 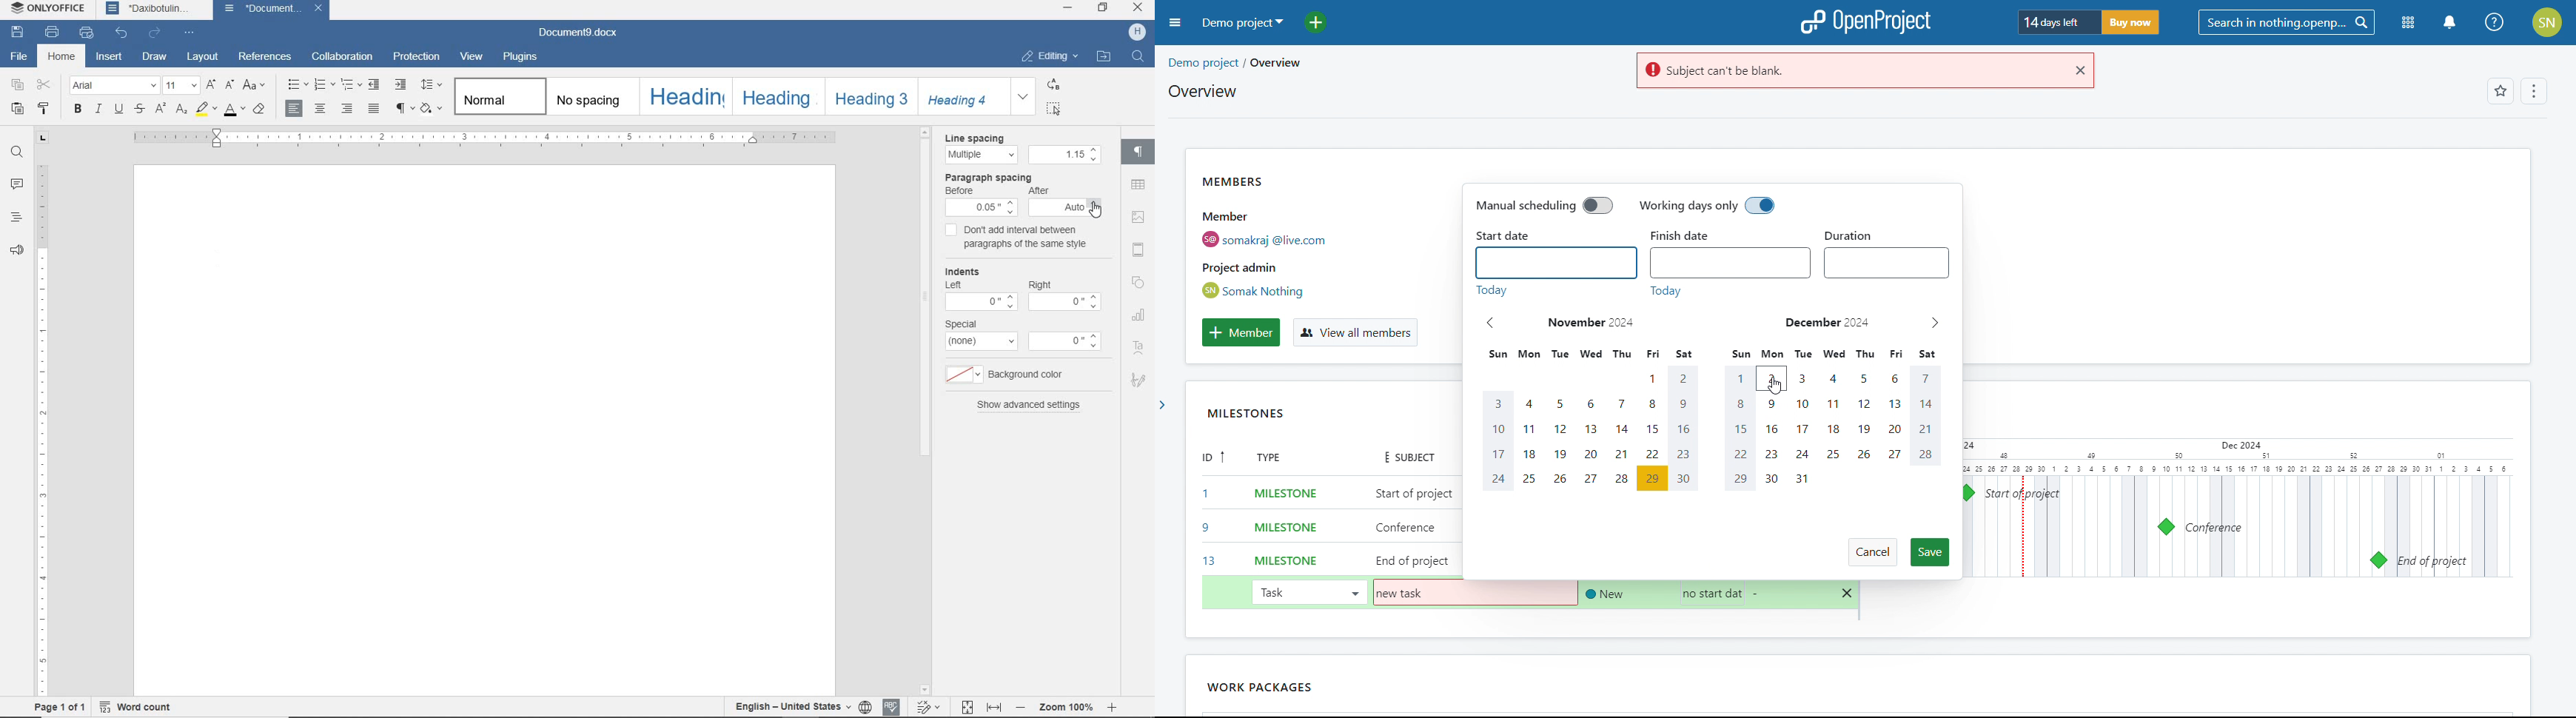 I want to click on Heading 2, so click(x=777, y=96).